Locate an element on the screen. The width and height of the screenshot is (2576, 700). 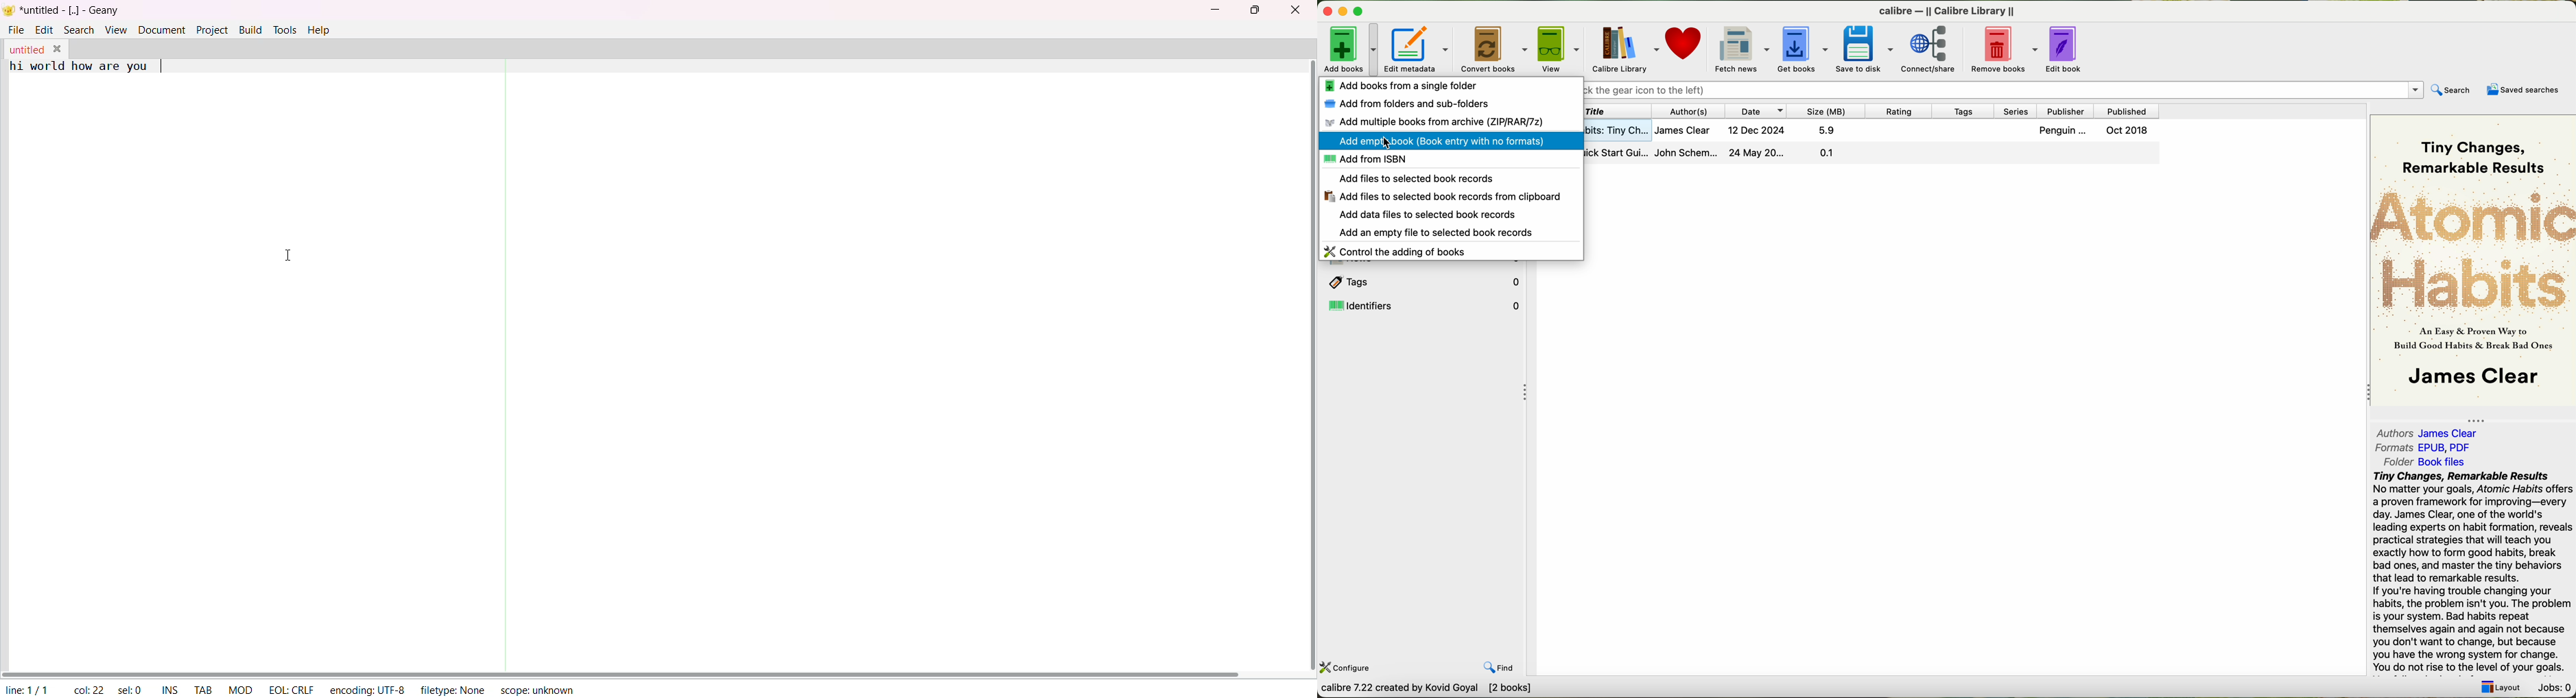
authors is located at coordinates (2432, 432).